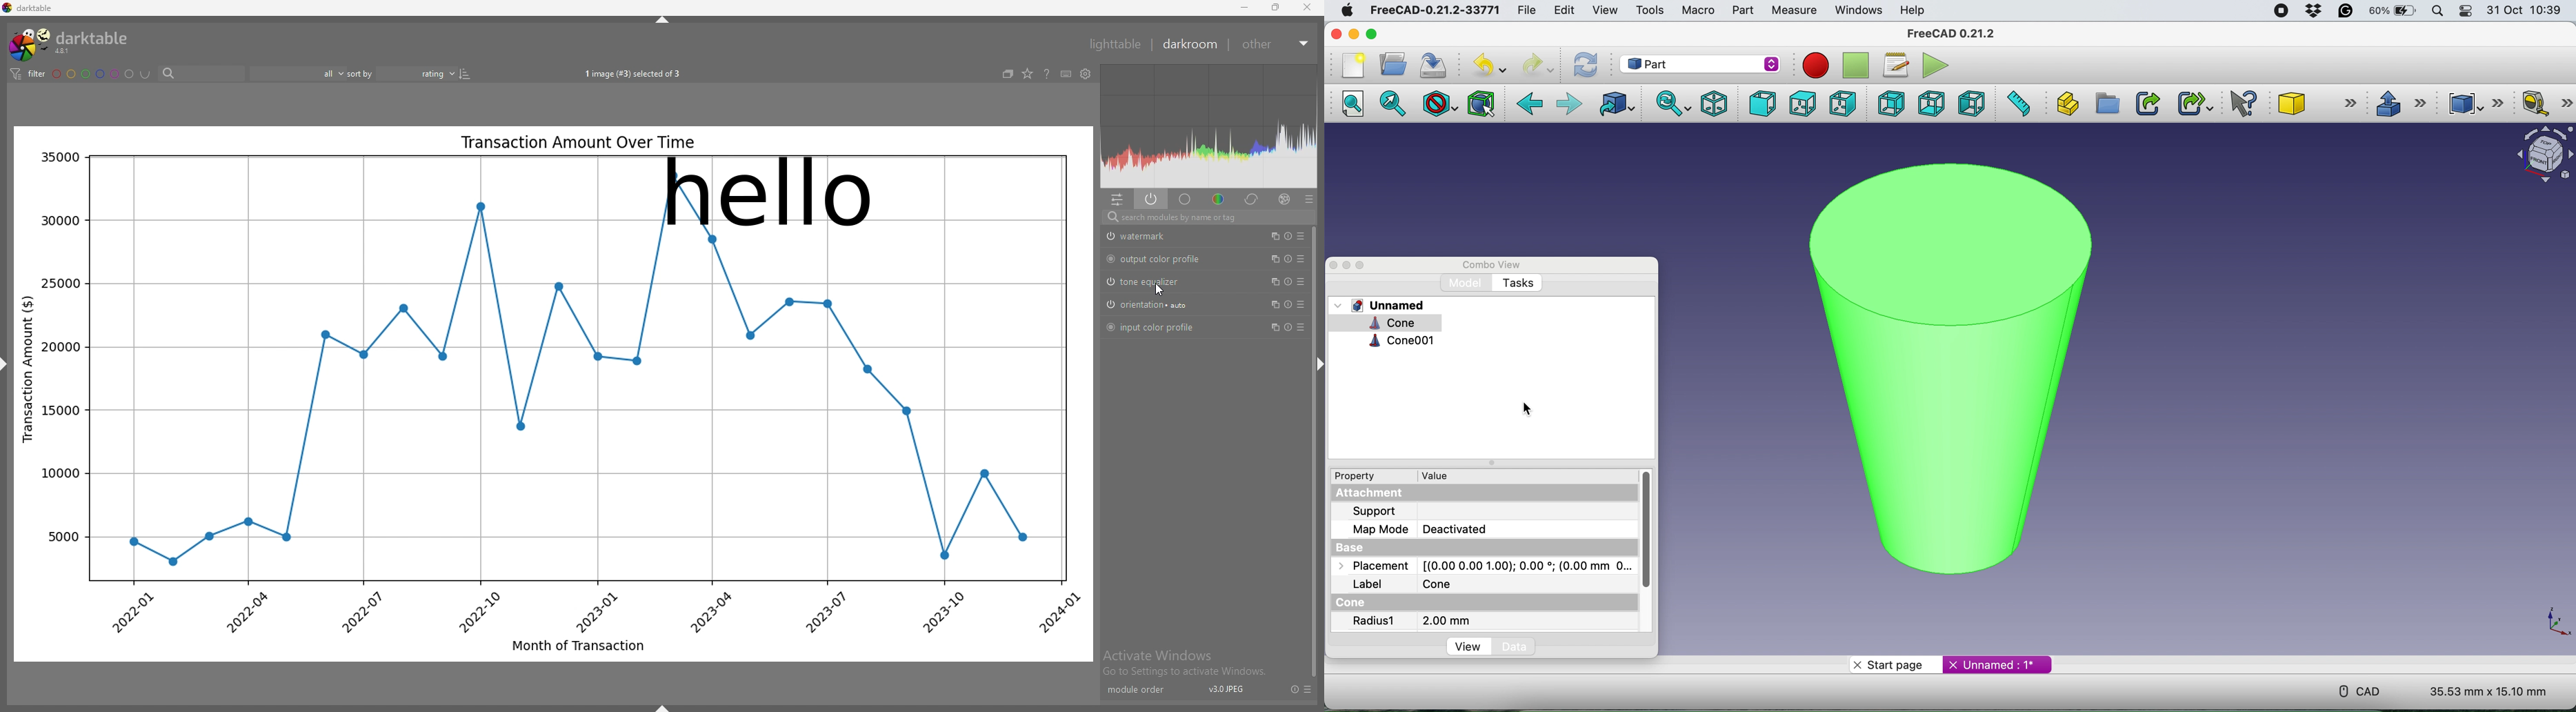  Describe the element at coordinates (2277, 10) in the screenshot. I see `screen recorder` at that location.